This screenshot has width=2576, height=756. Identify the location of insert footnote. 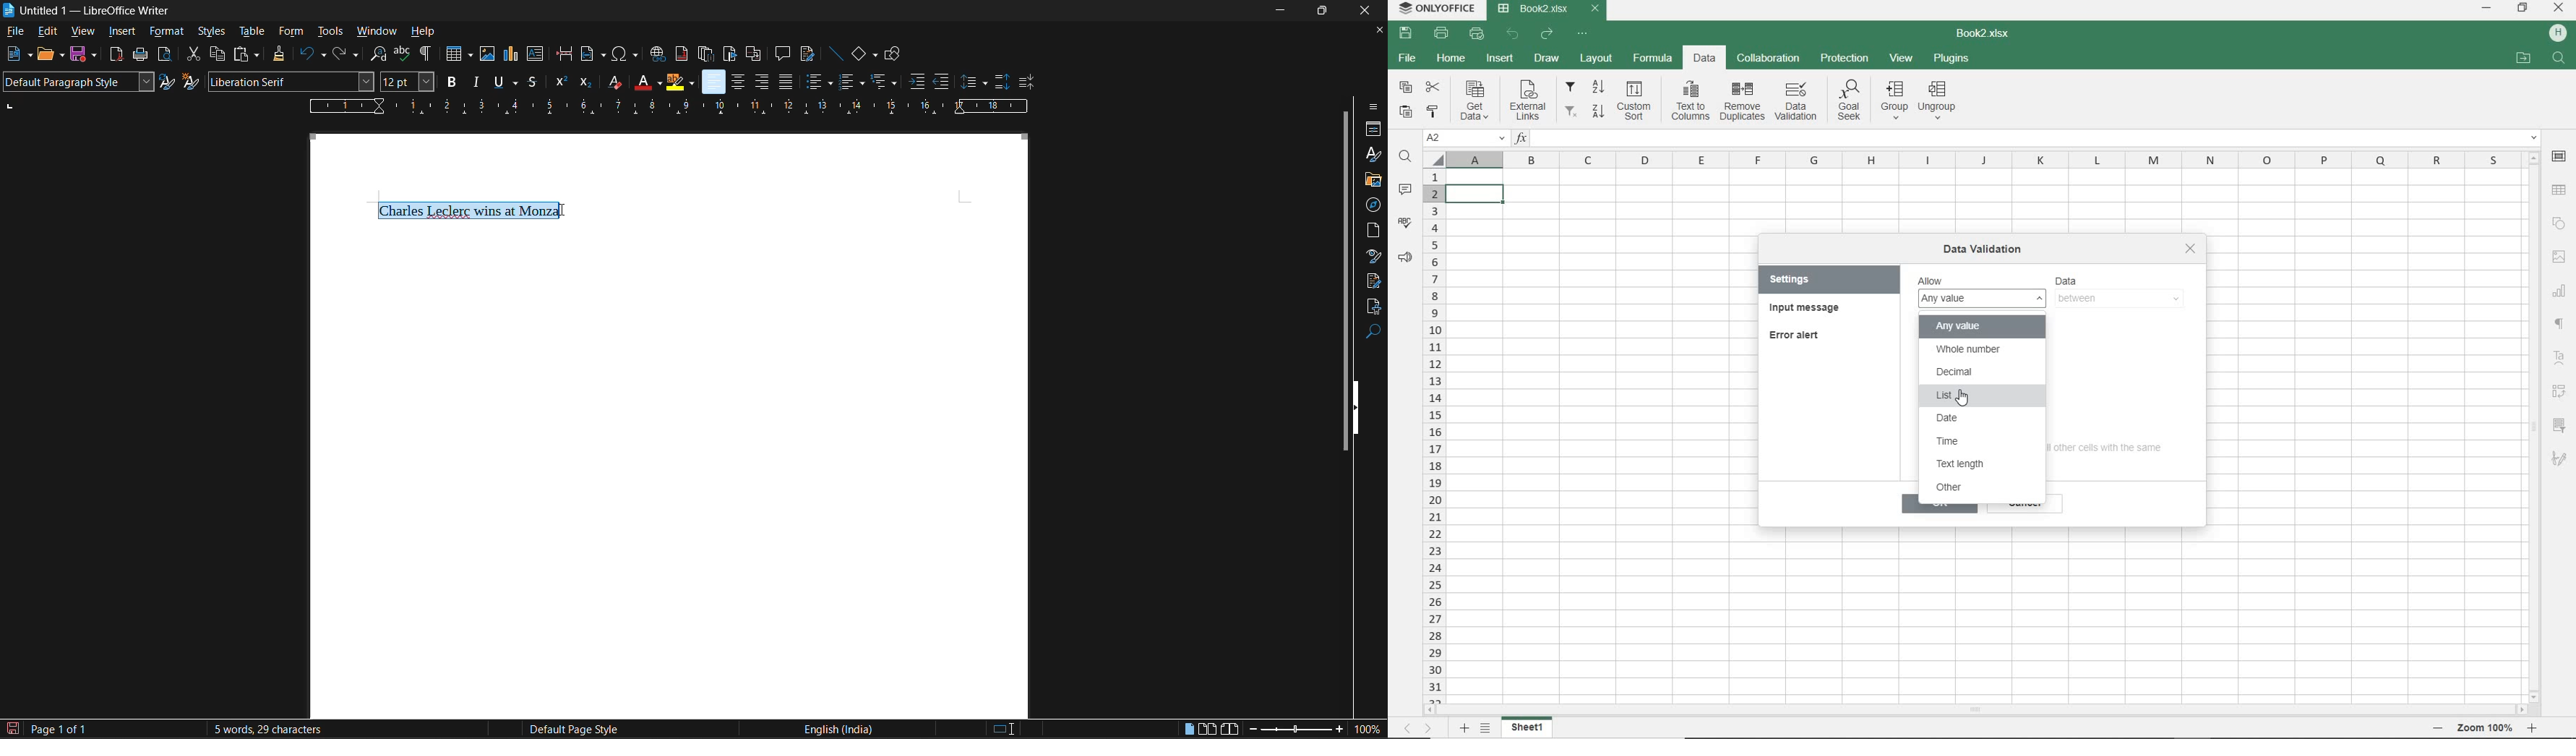
(681, 54).